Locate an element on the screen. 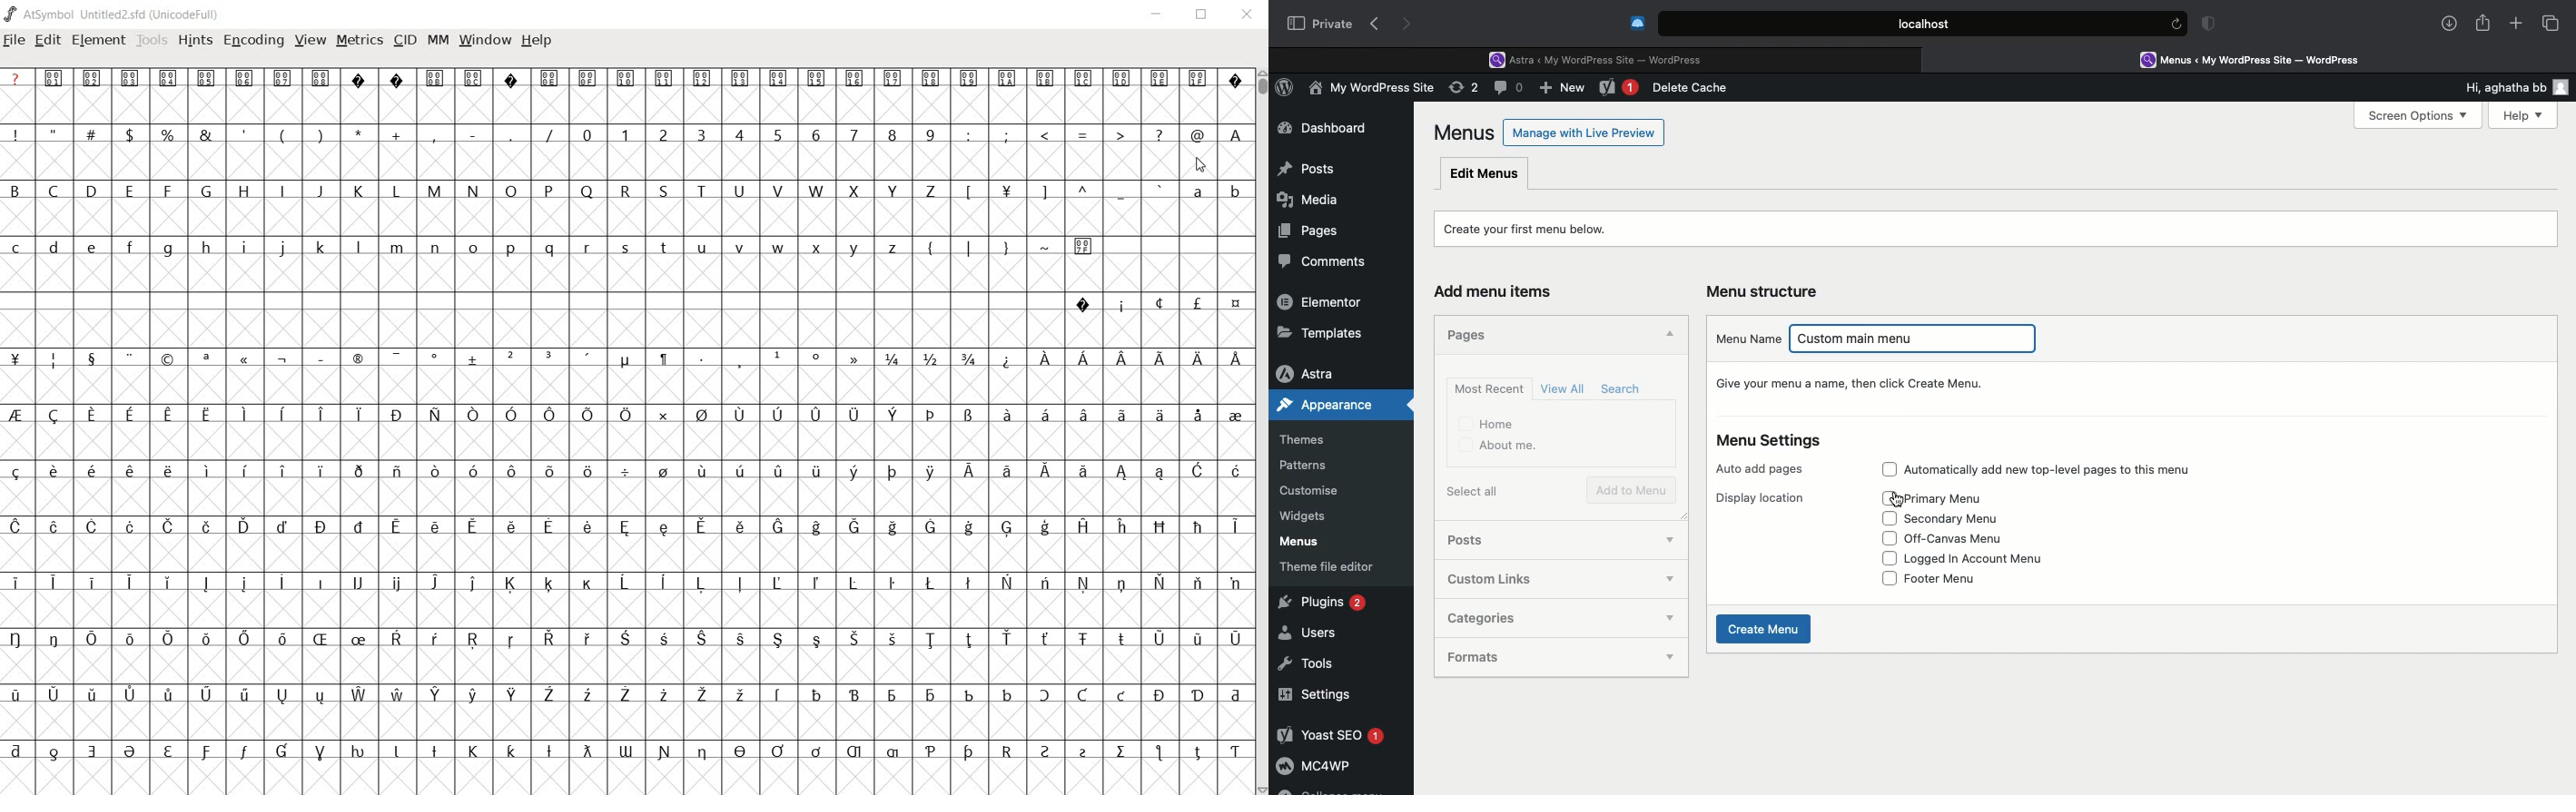  Astra is located at coordinates (1322, 373).